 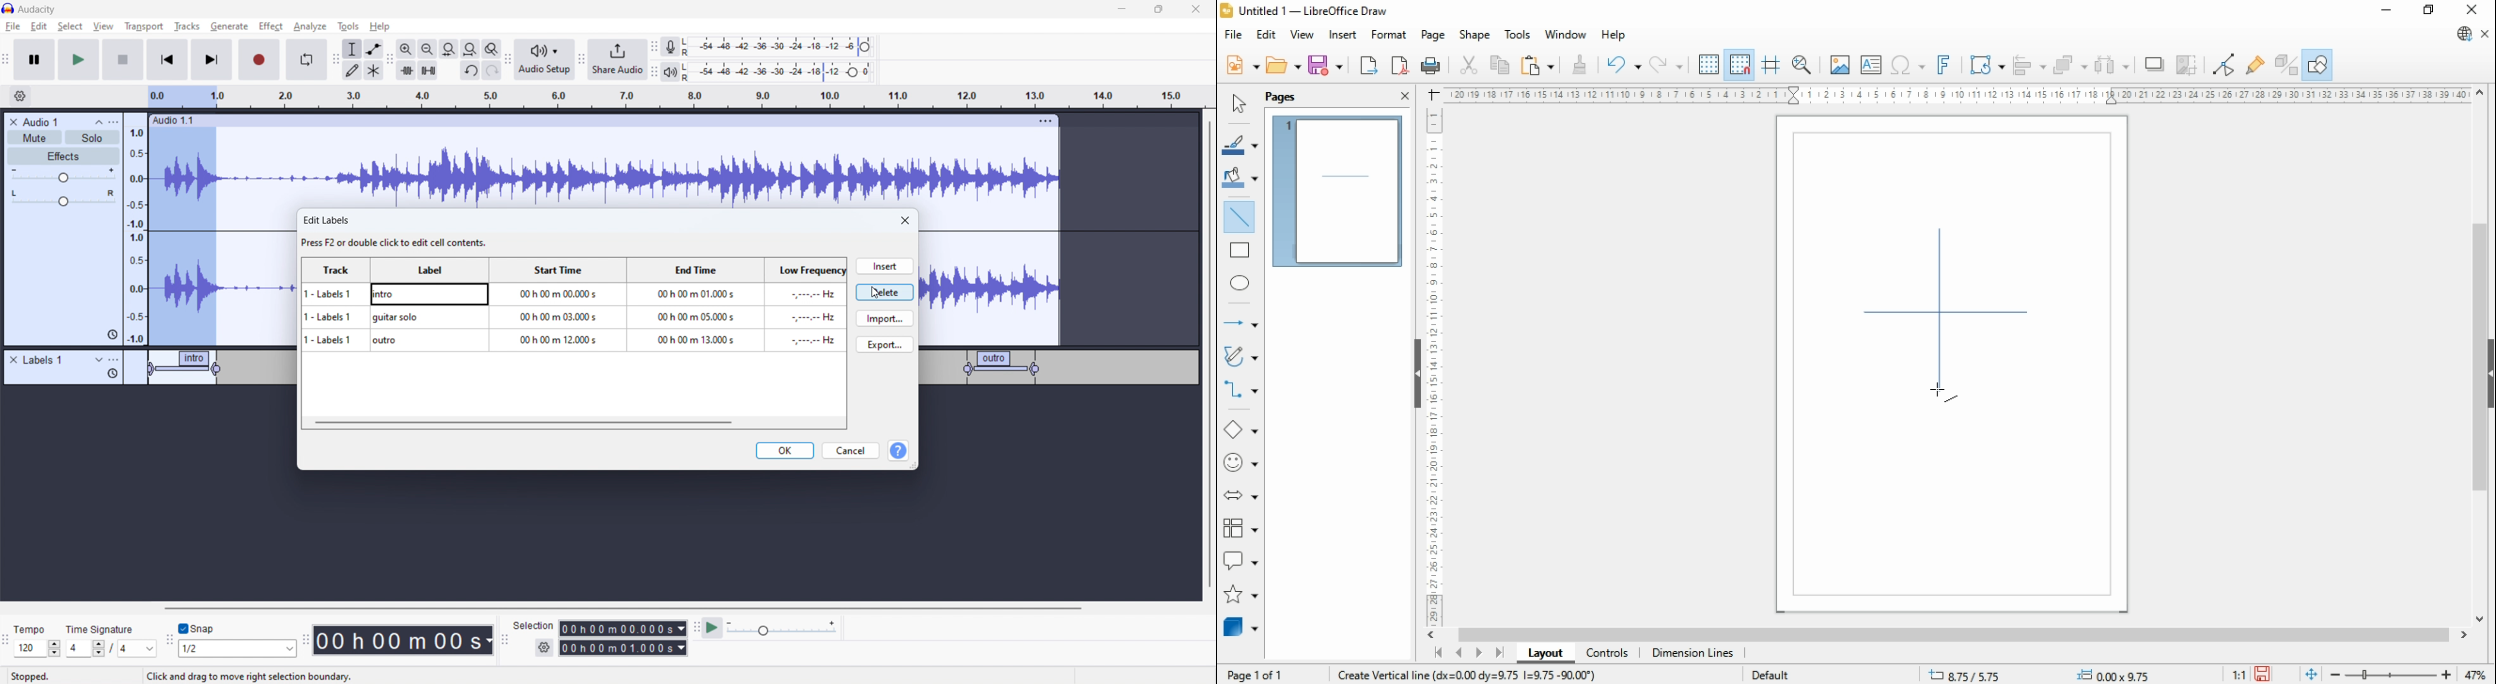 What do you see at coordinates (115, 122) in the screenshot?
I see `menu` at bounding box center [115, 122].